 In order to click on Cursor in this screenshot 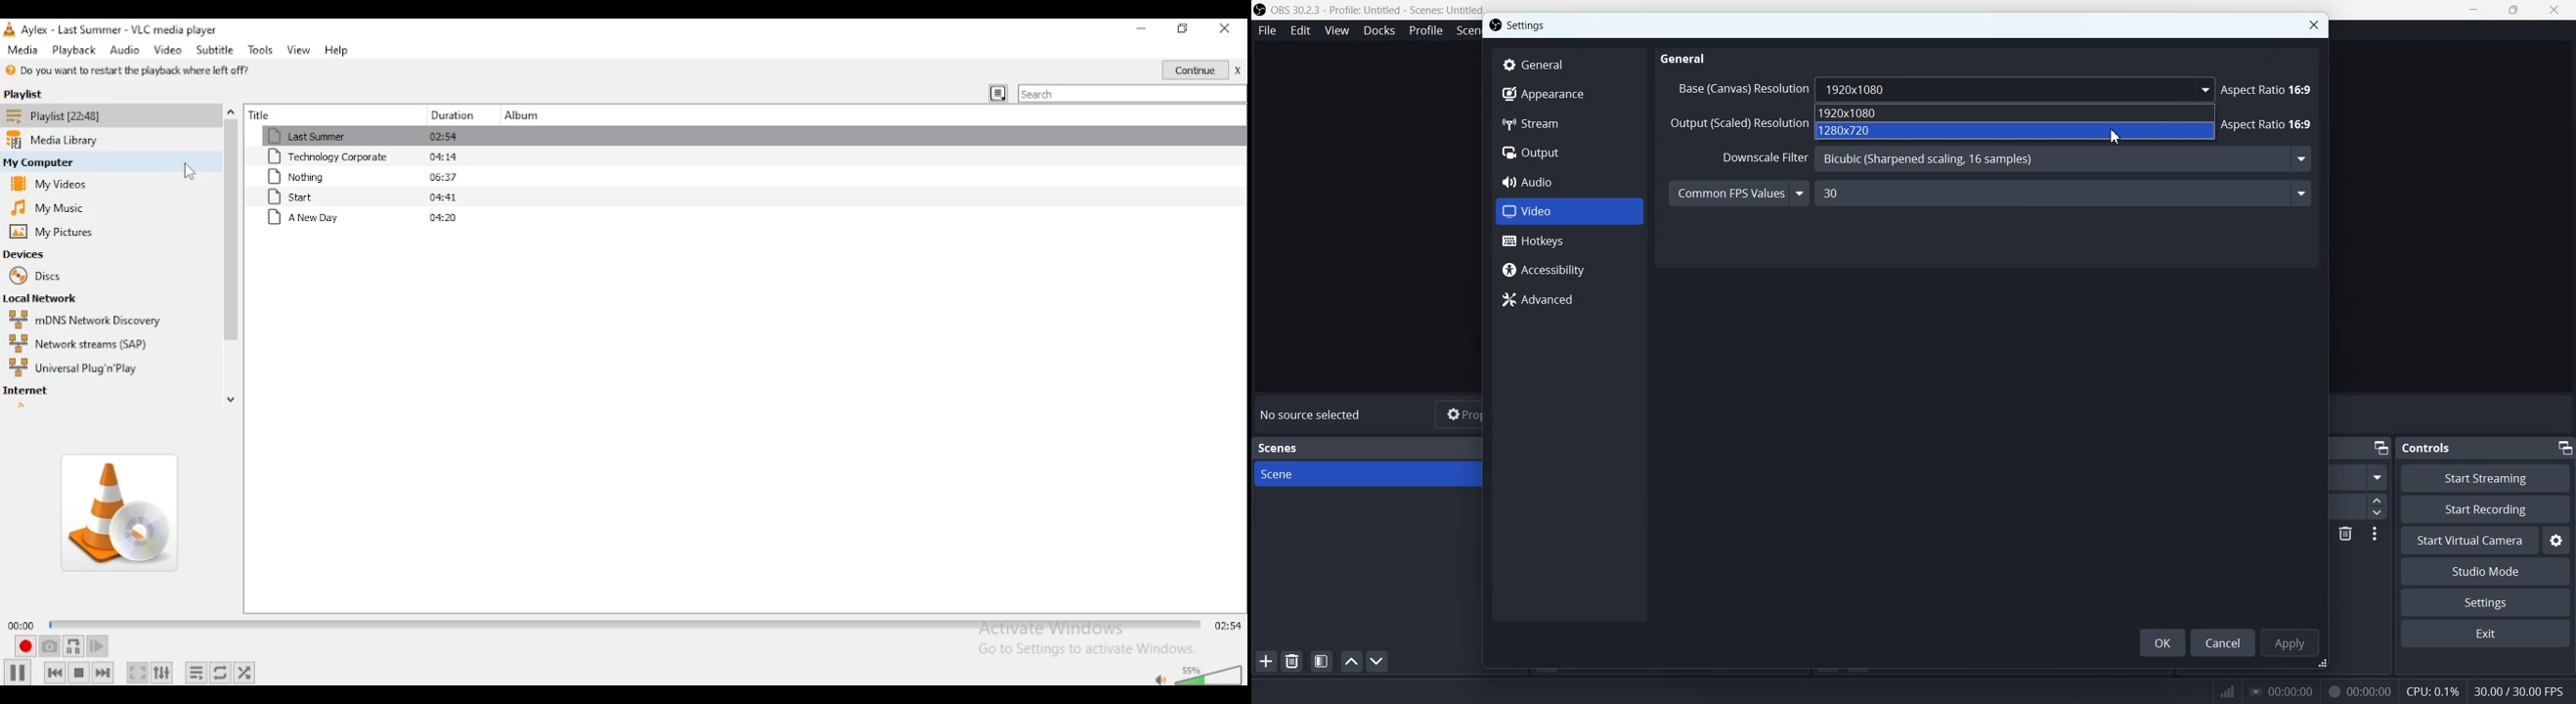, I will do `click(2113, 137)`.